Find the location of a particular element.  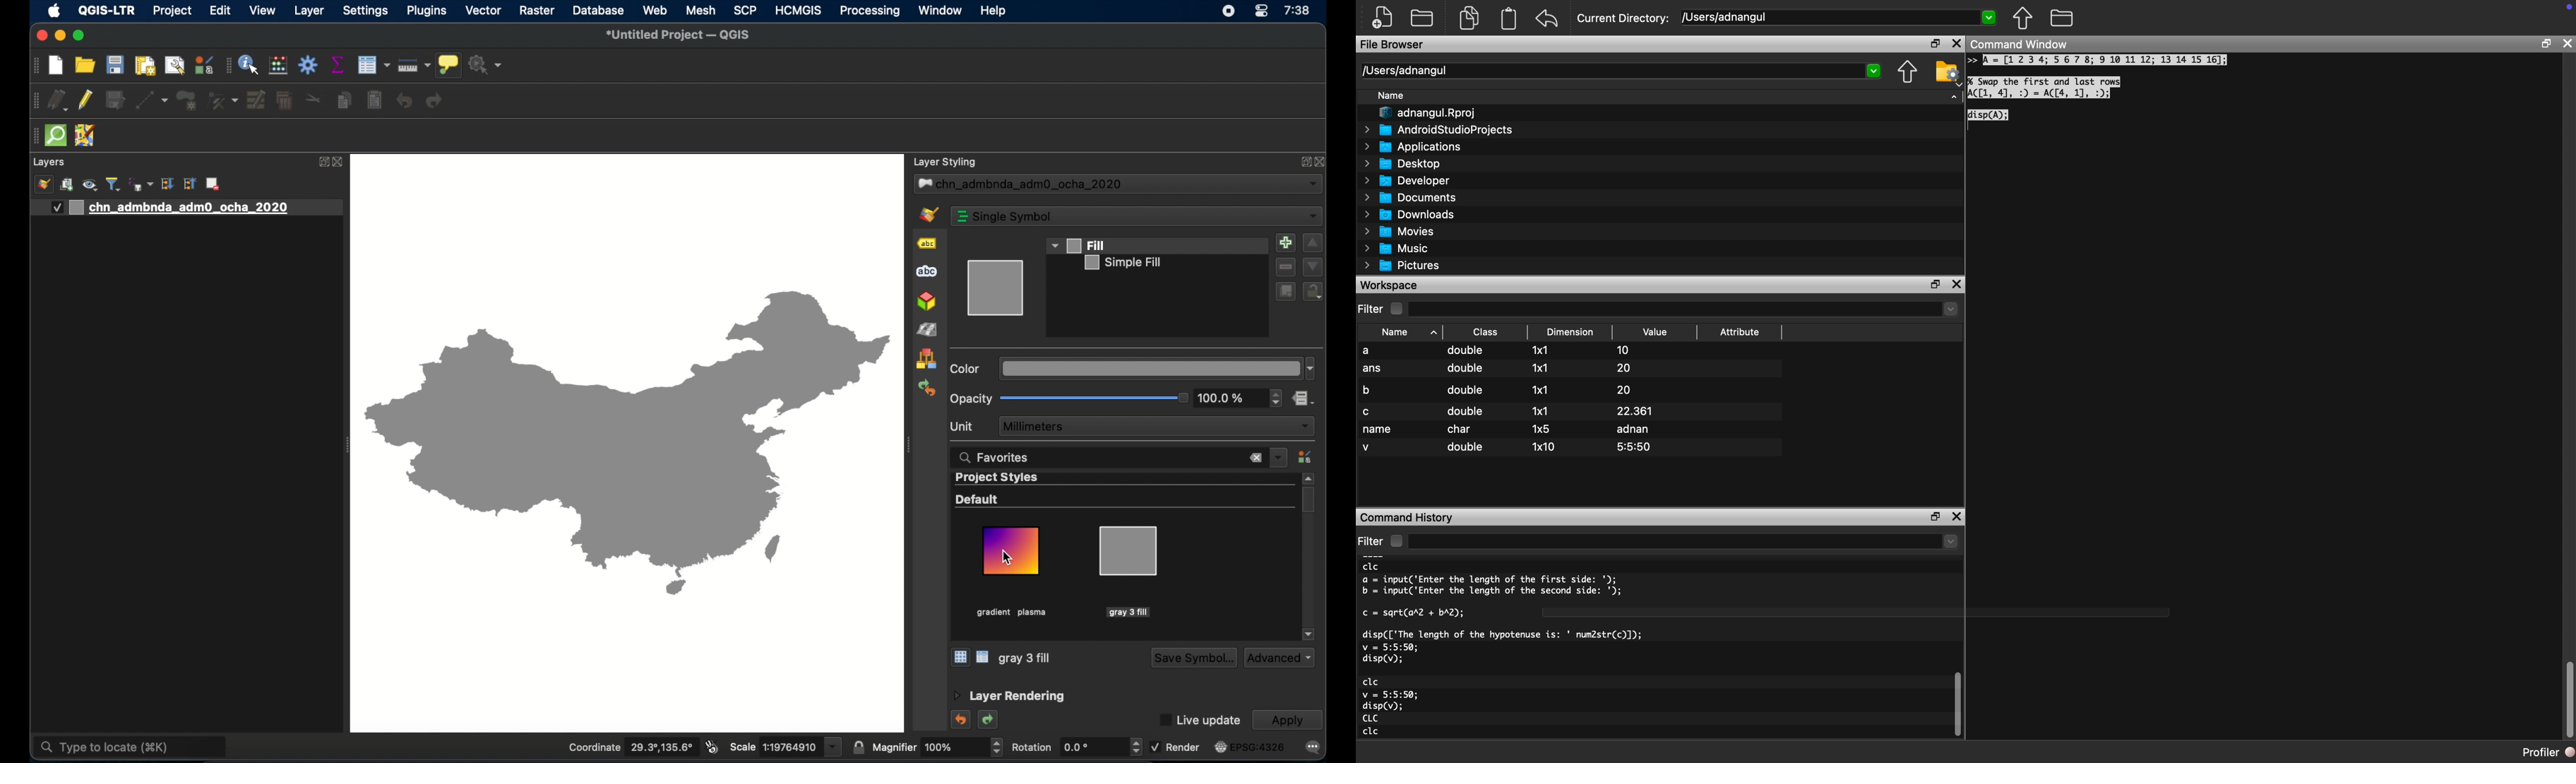

vertex tool is located at coordinates (222, 101).